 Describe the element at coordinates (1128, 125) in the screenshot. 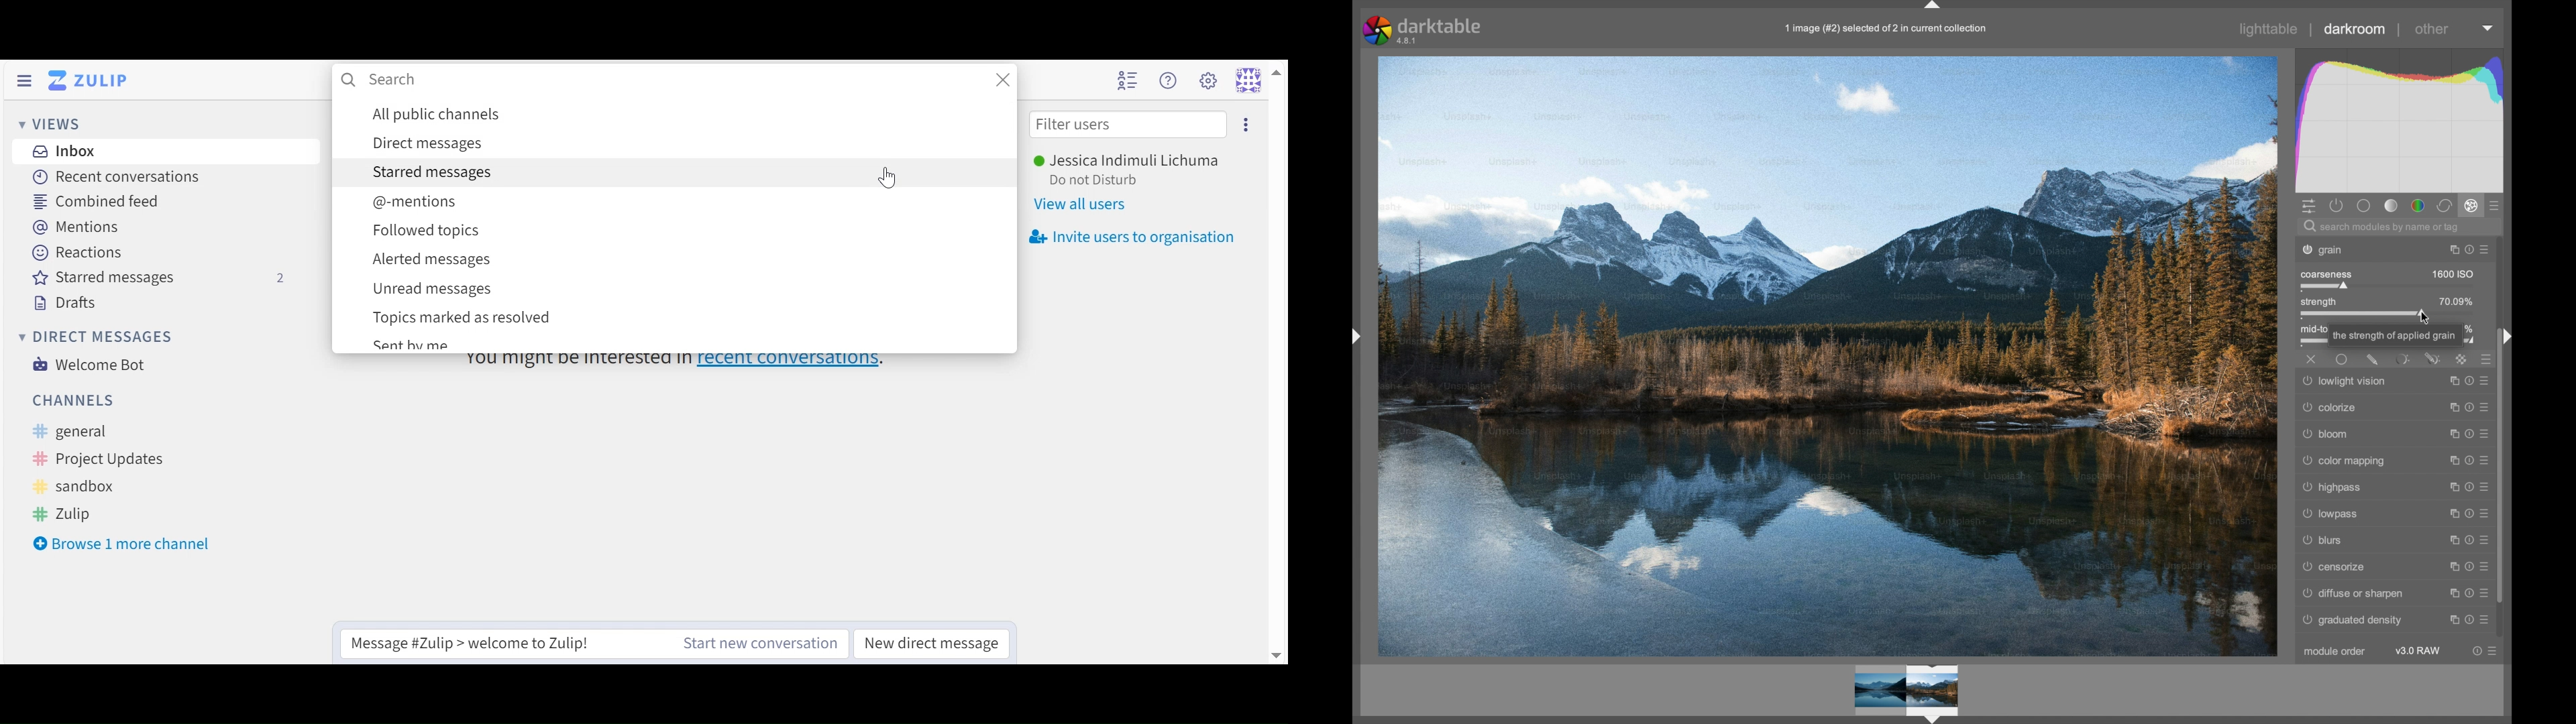

I see `Filter users` at that location.